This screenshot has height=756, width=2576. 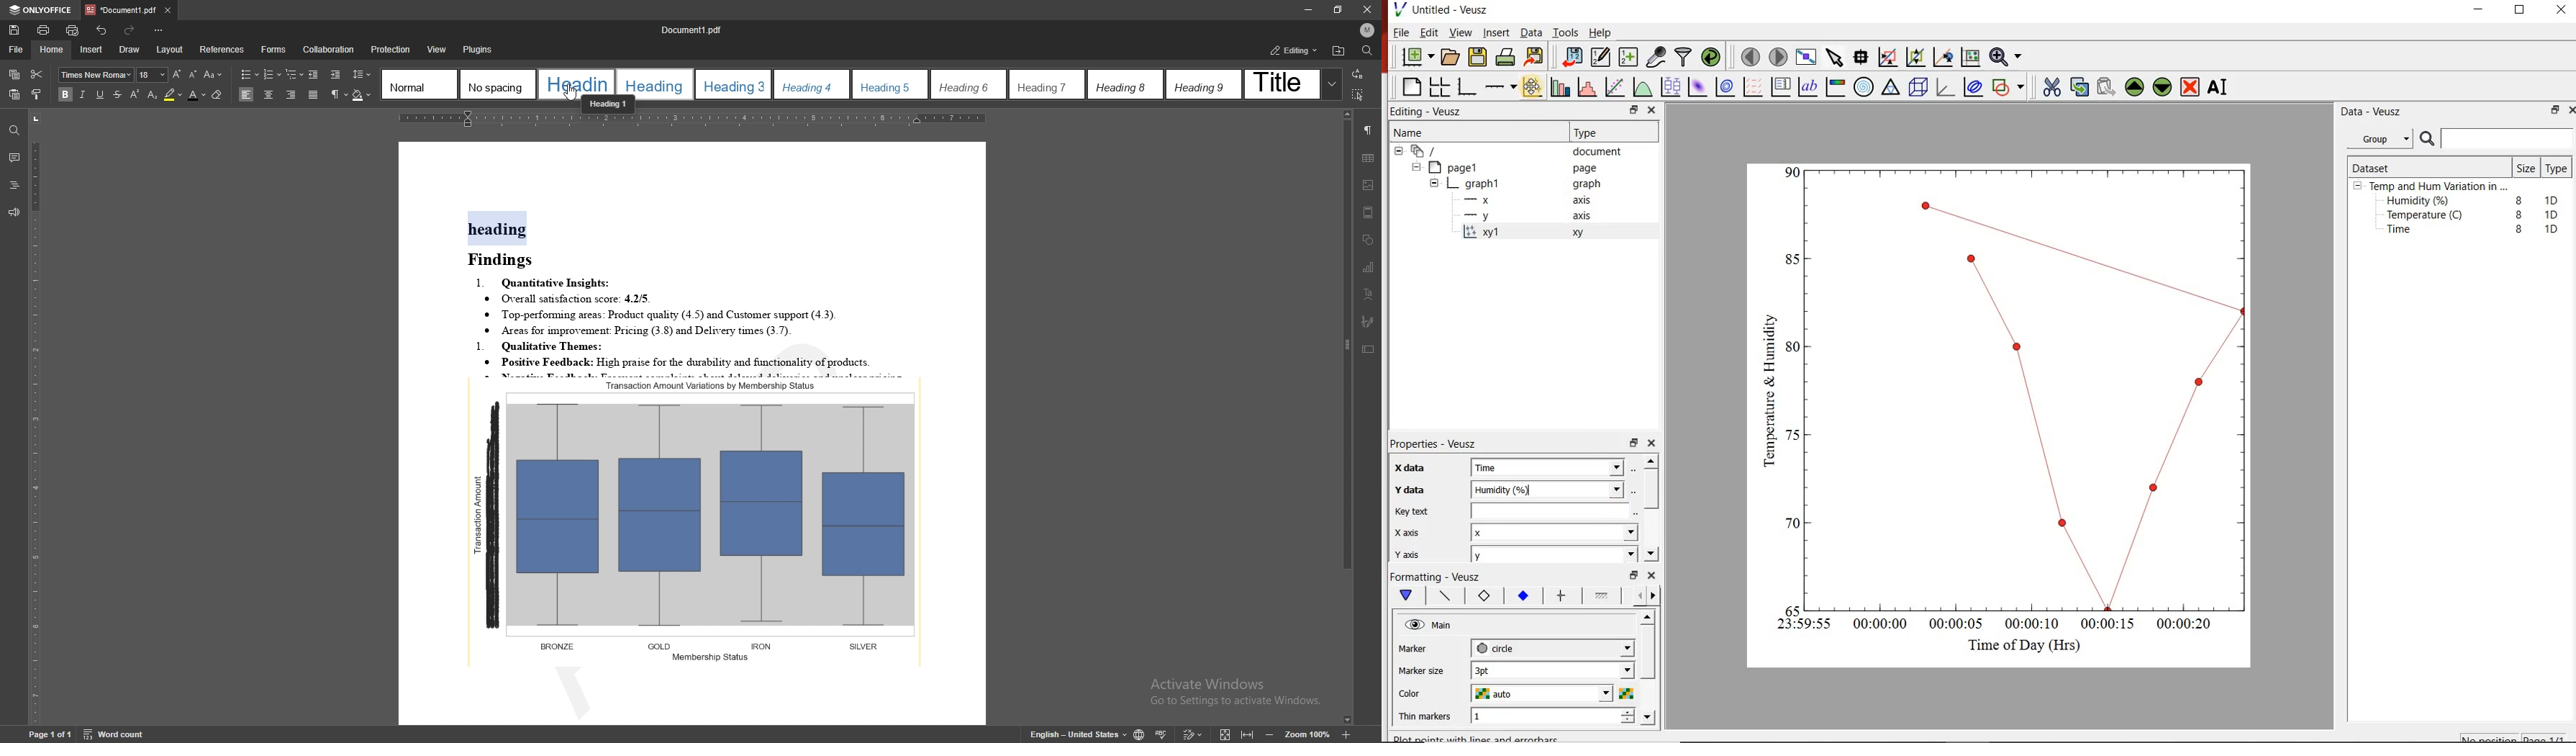 I want to click on status, so click(x=1294, y=50).